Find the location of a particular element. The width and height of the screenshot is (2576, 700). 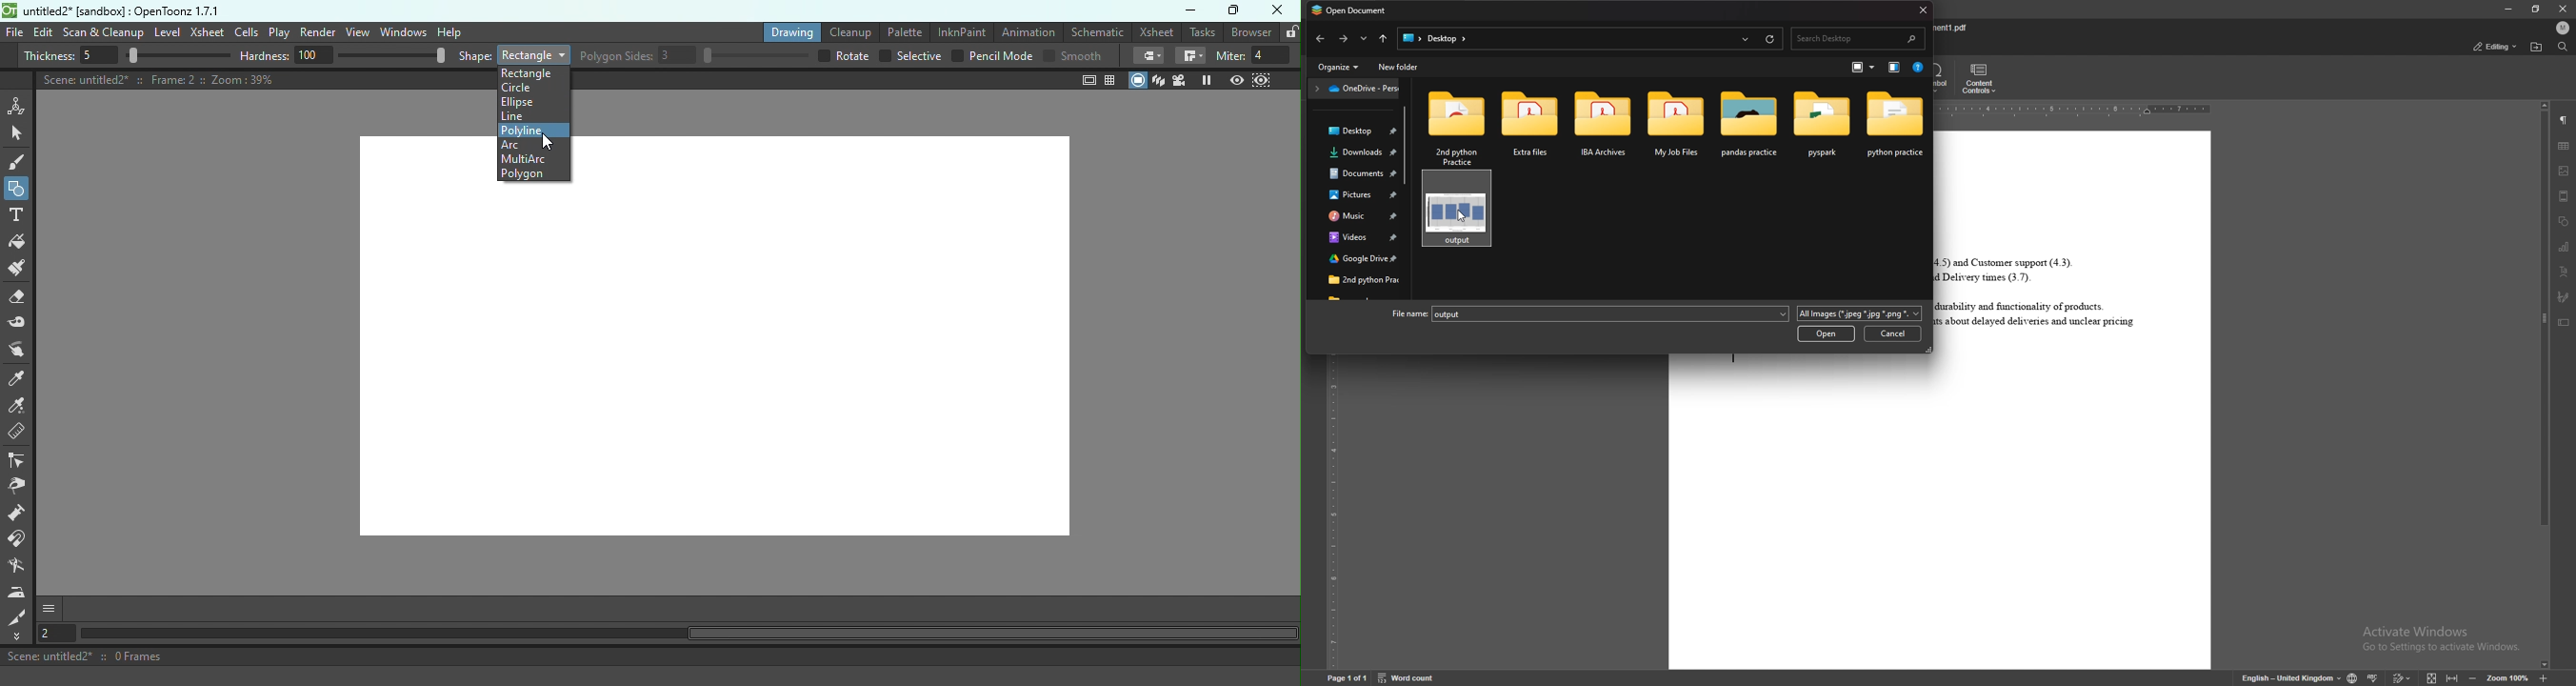

cancel is located at coordinates (1894, 334).